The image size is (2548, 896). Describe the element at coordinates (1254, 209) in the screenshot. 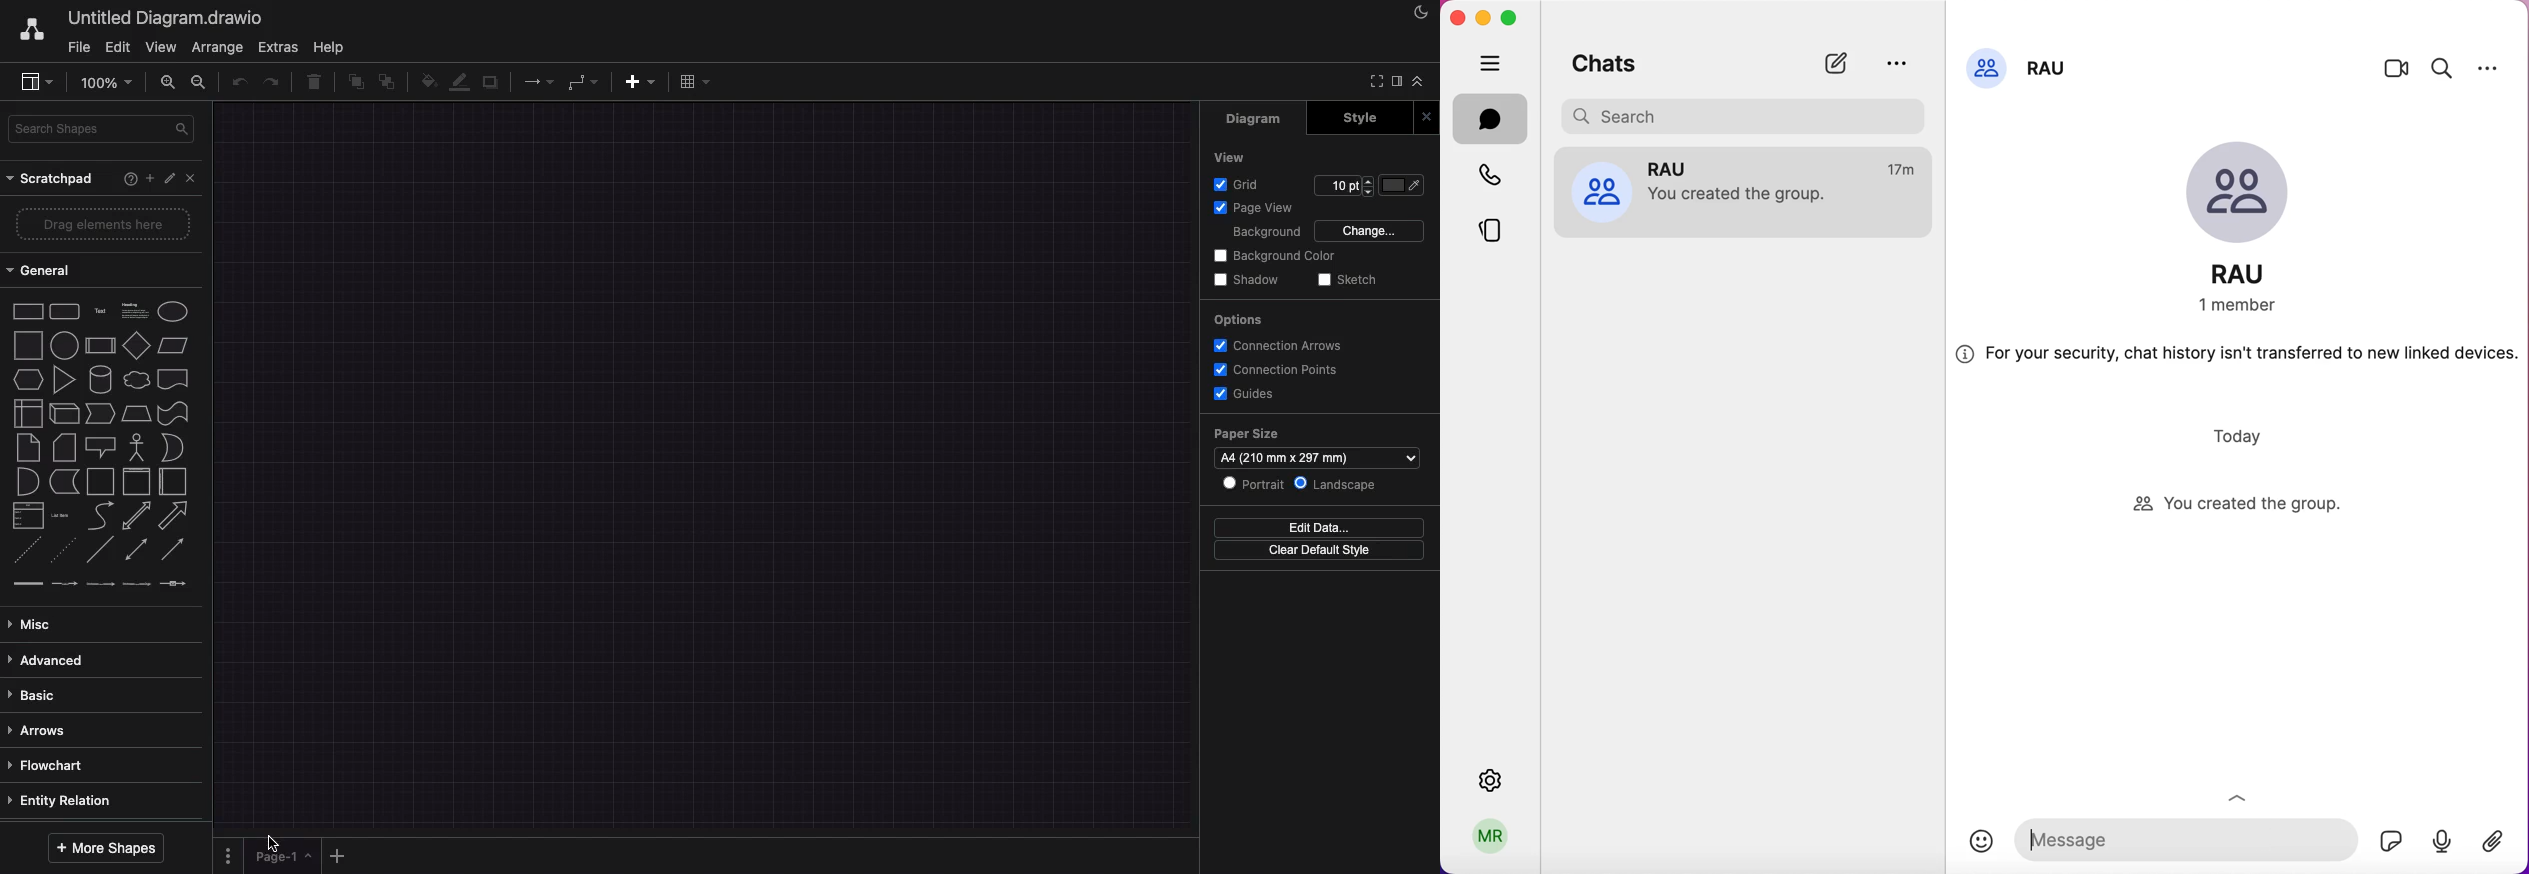

I see `page view` at that location.